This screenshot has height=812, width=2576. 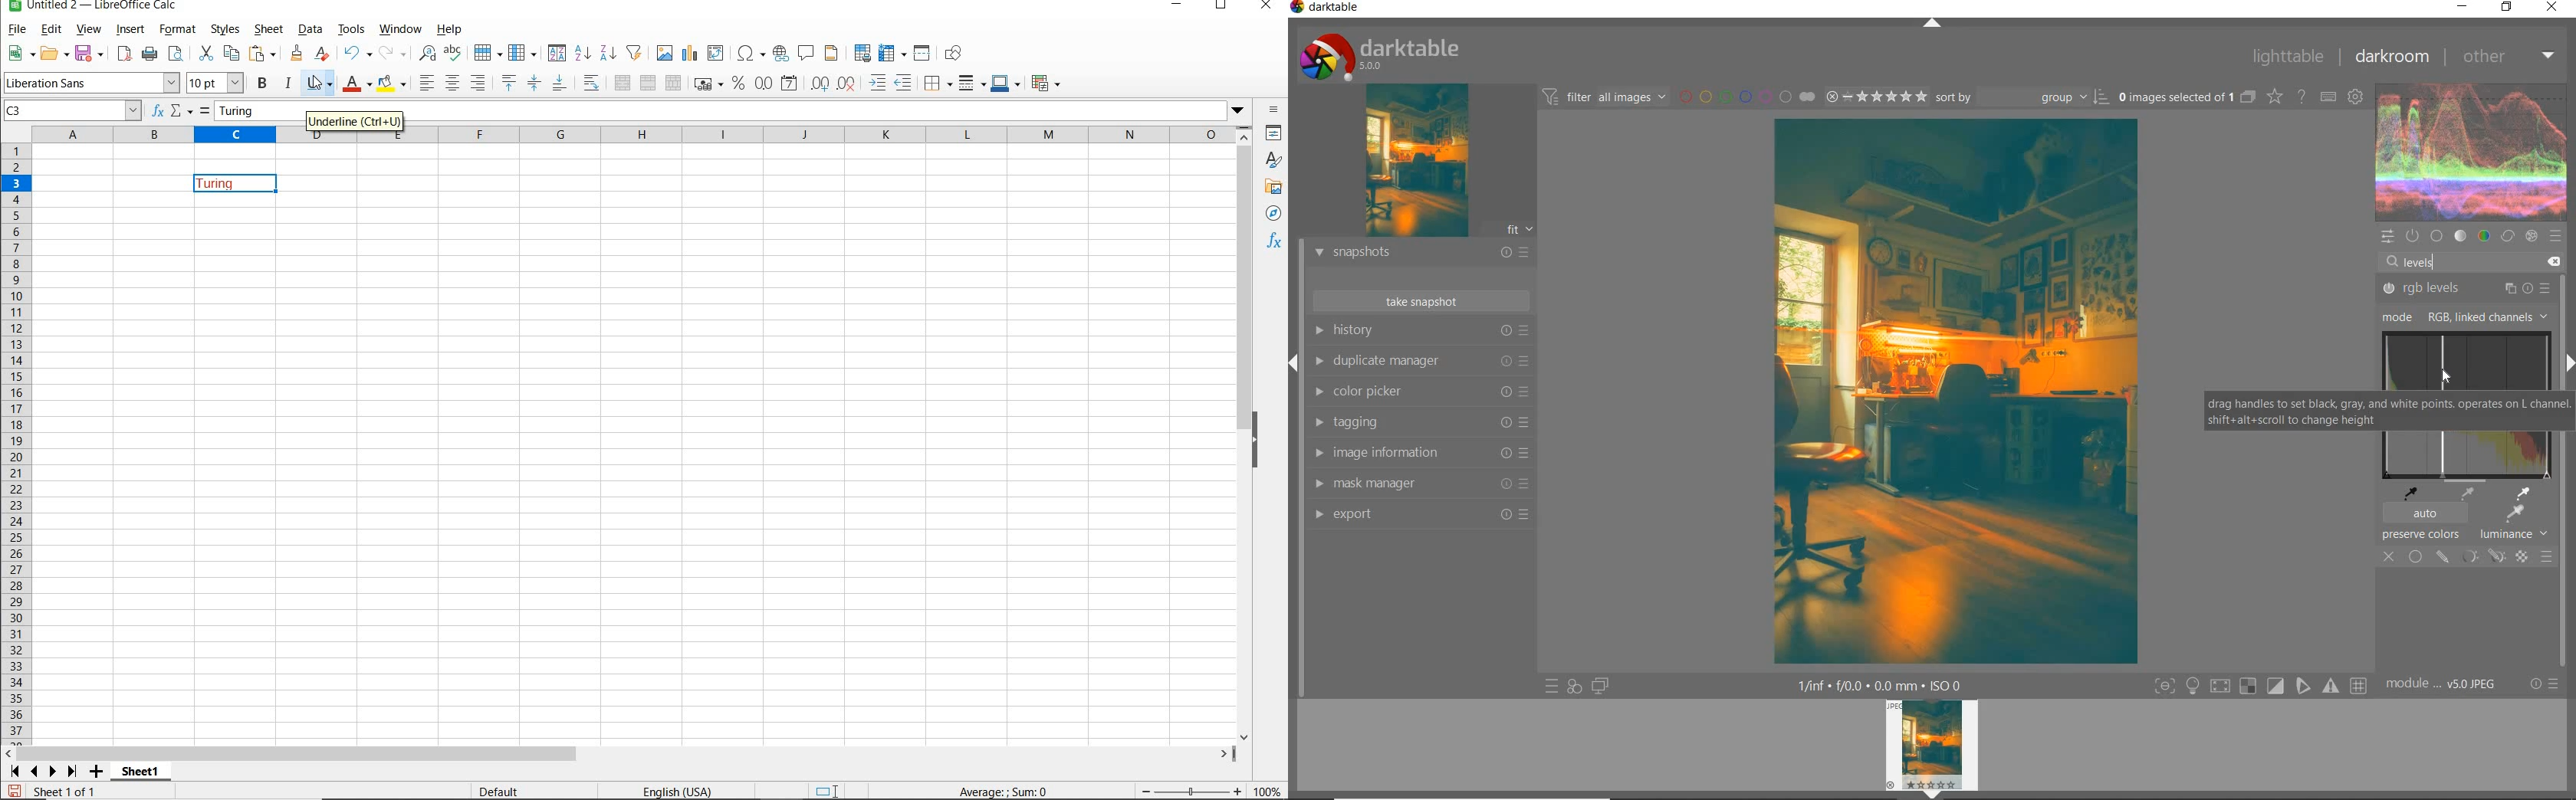 What do you see at coordinates (179, 30) in the screenshot?
I see `FORMAT` at bounding box center [179, 30].